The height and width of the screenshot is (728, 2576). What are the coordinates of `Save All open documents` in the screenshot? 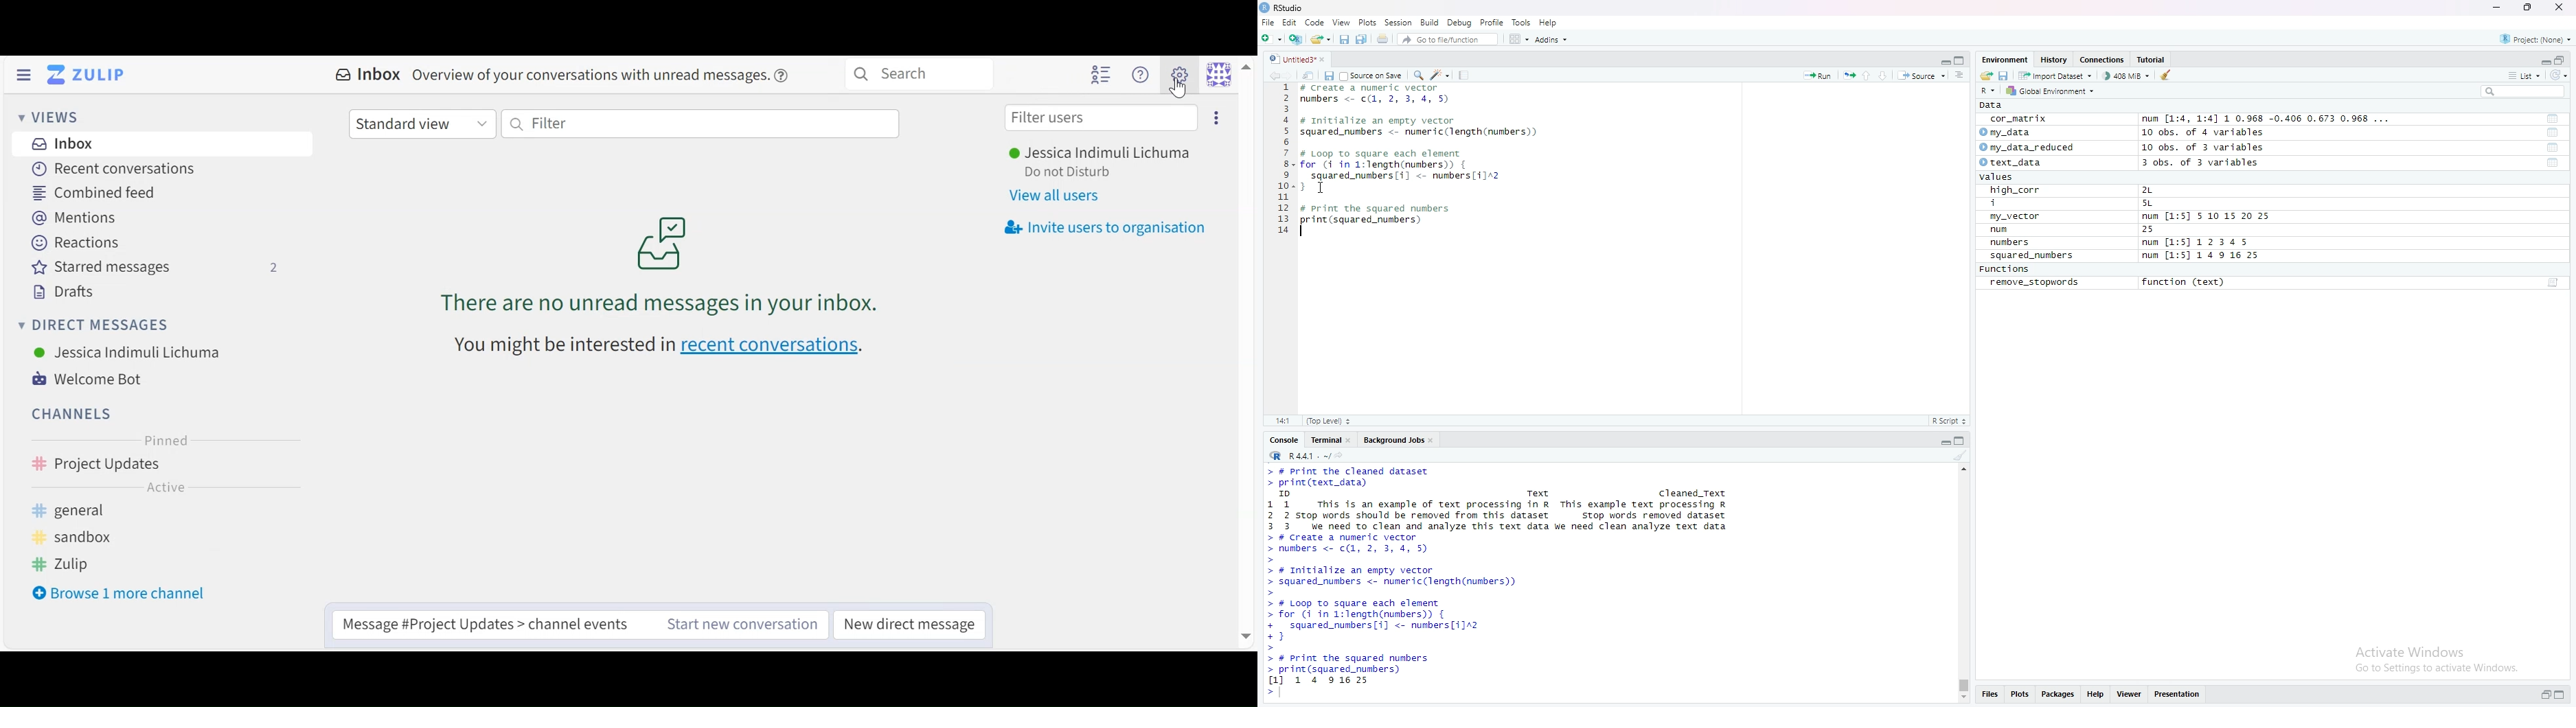 It's located at (1362, 38).